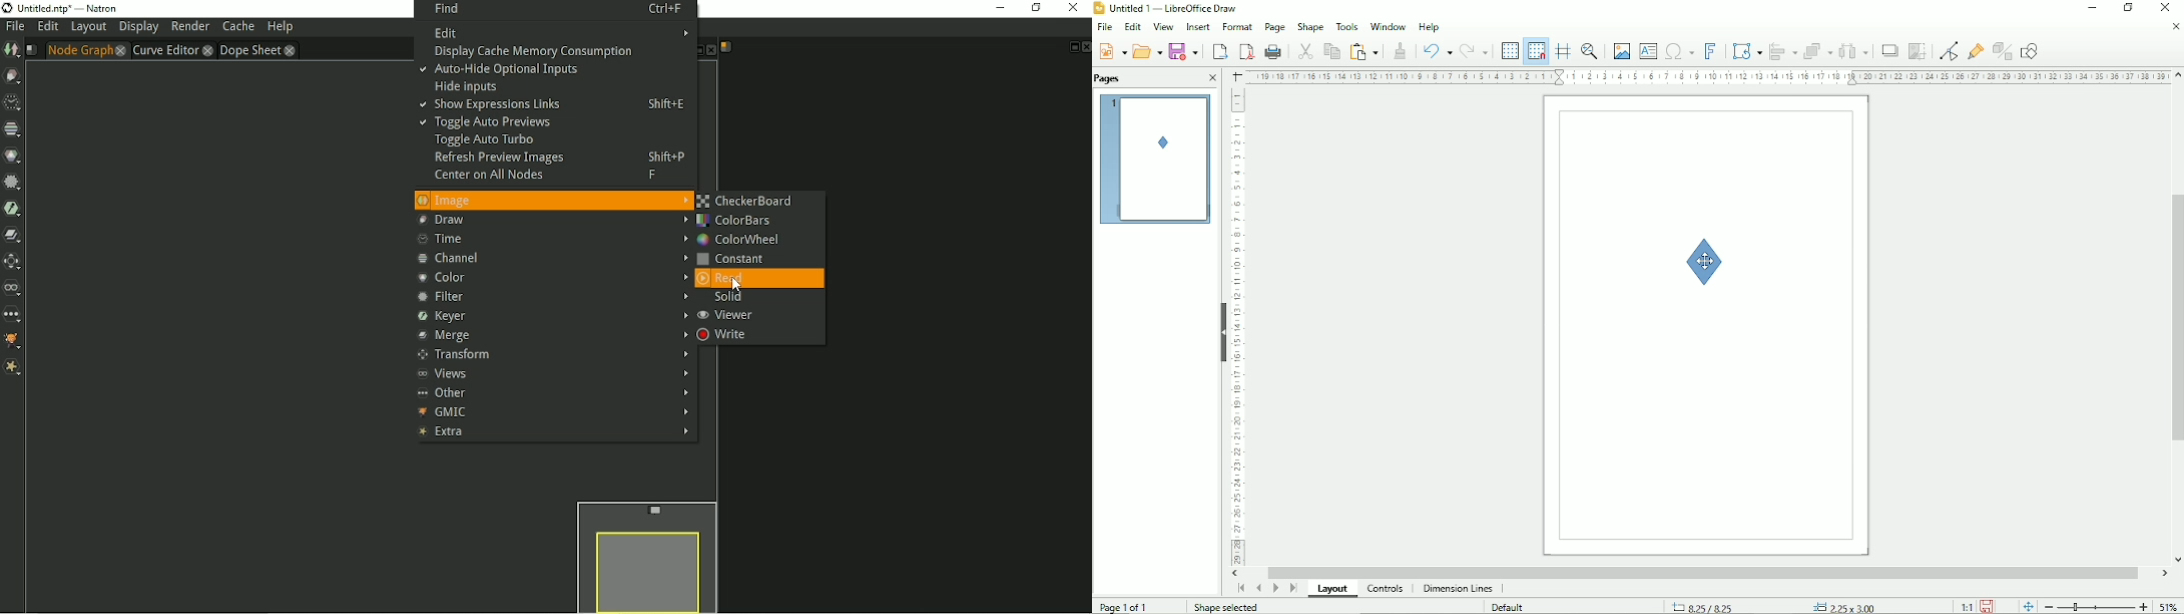  I want to click on Page 1 of 1, so click(1123, 605).